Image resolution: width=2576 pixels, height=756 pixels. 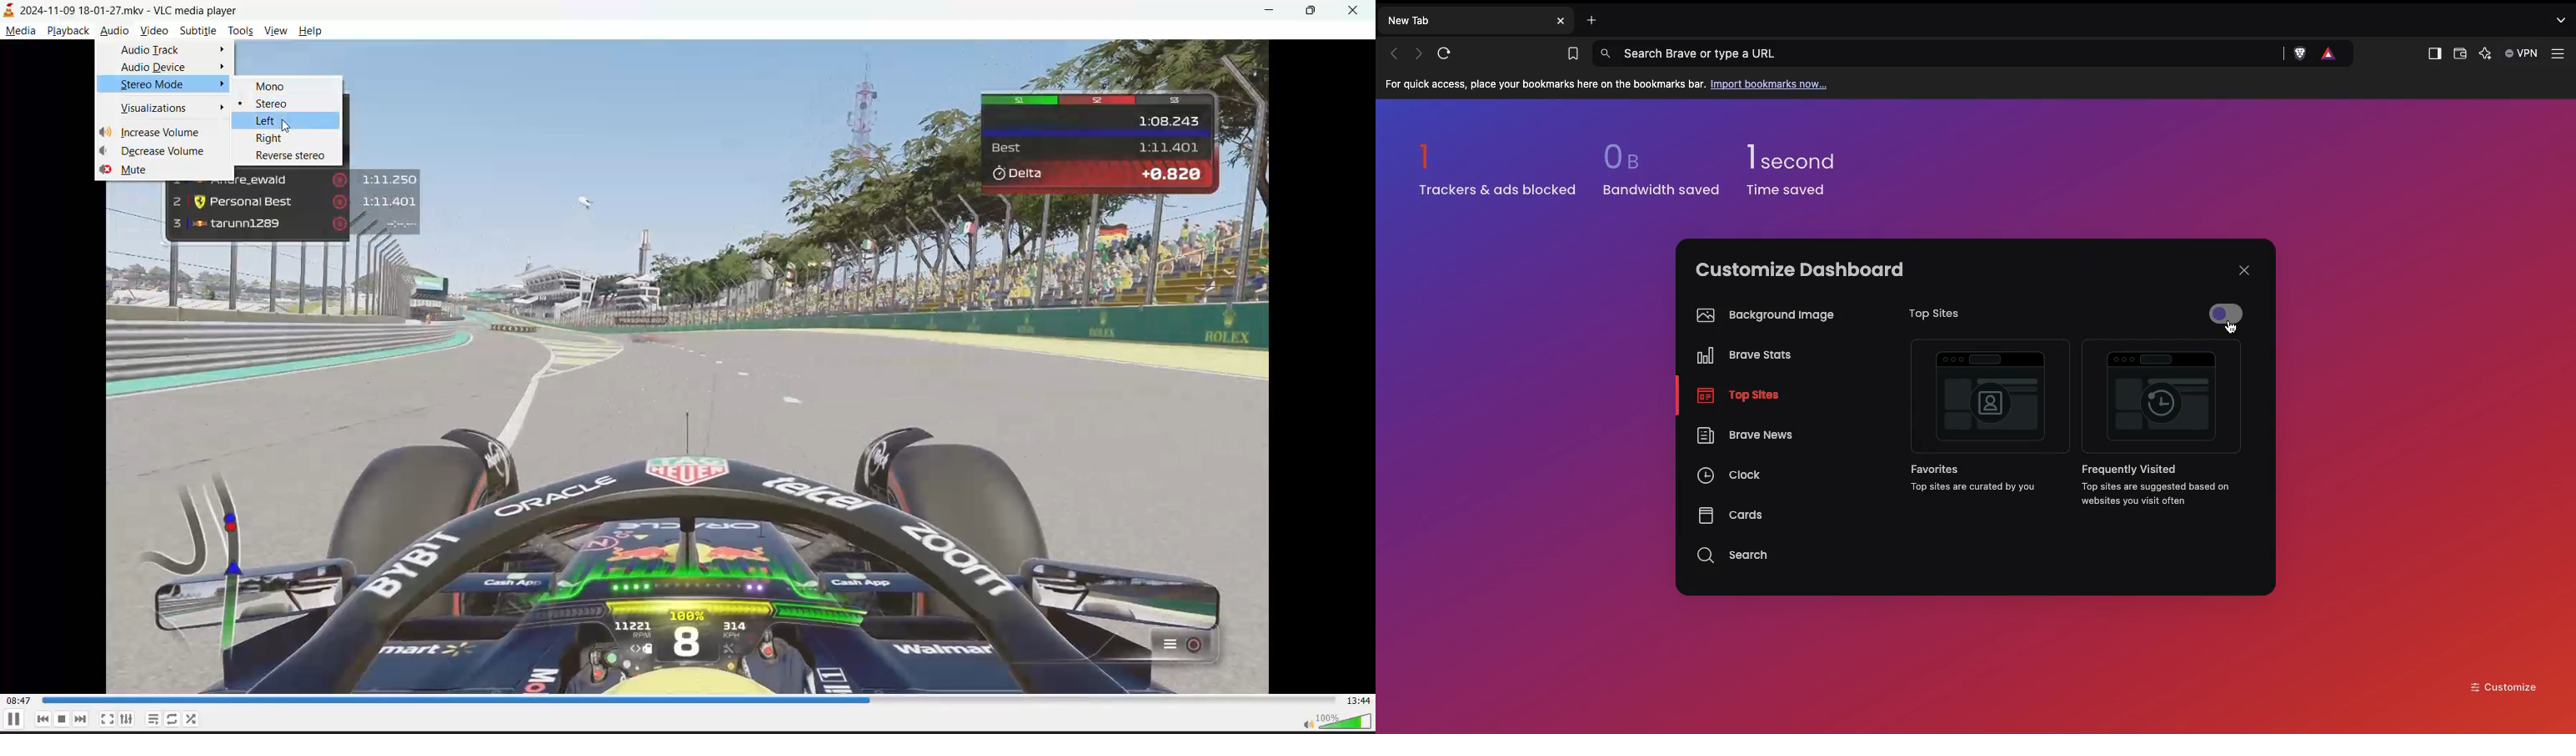 I want to click on video, so click(x=153, y=30).